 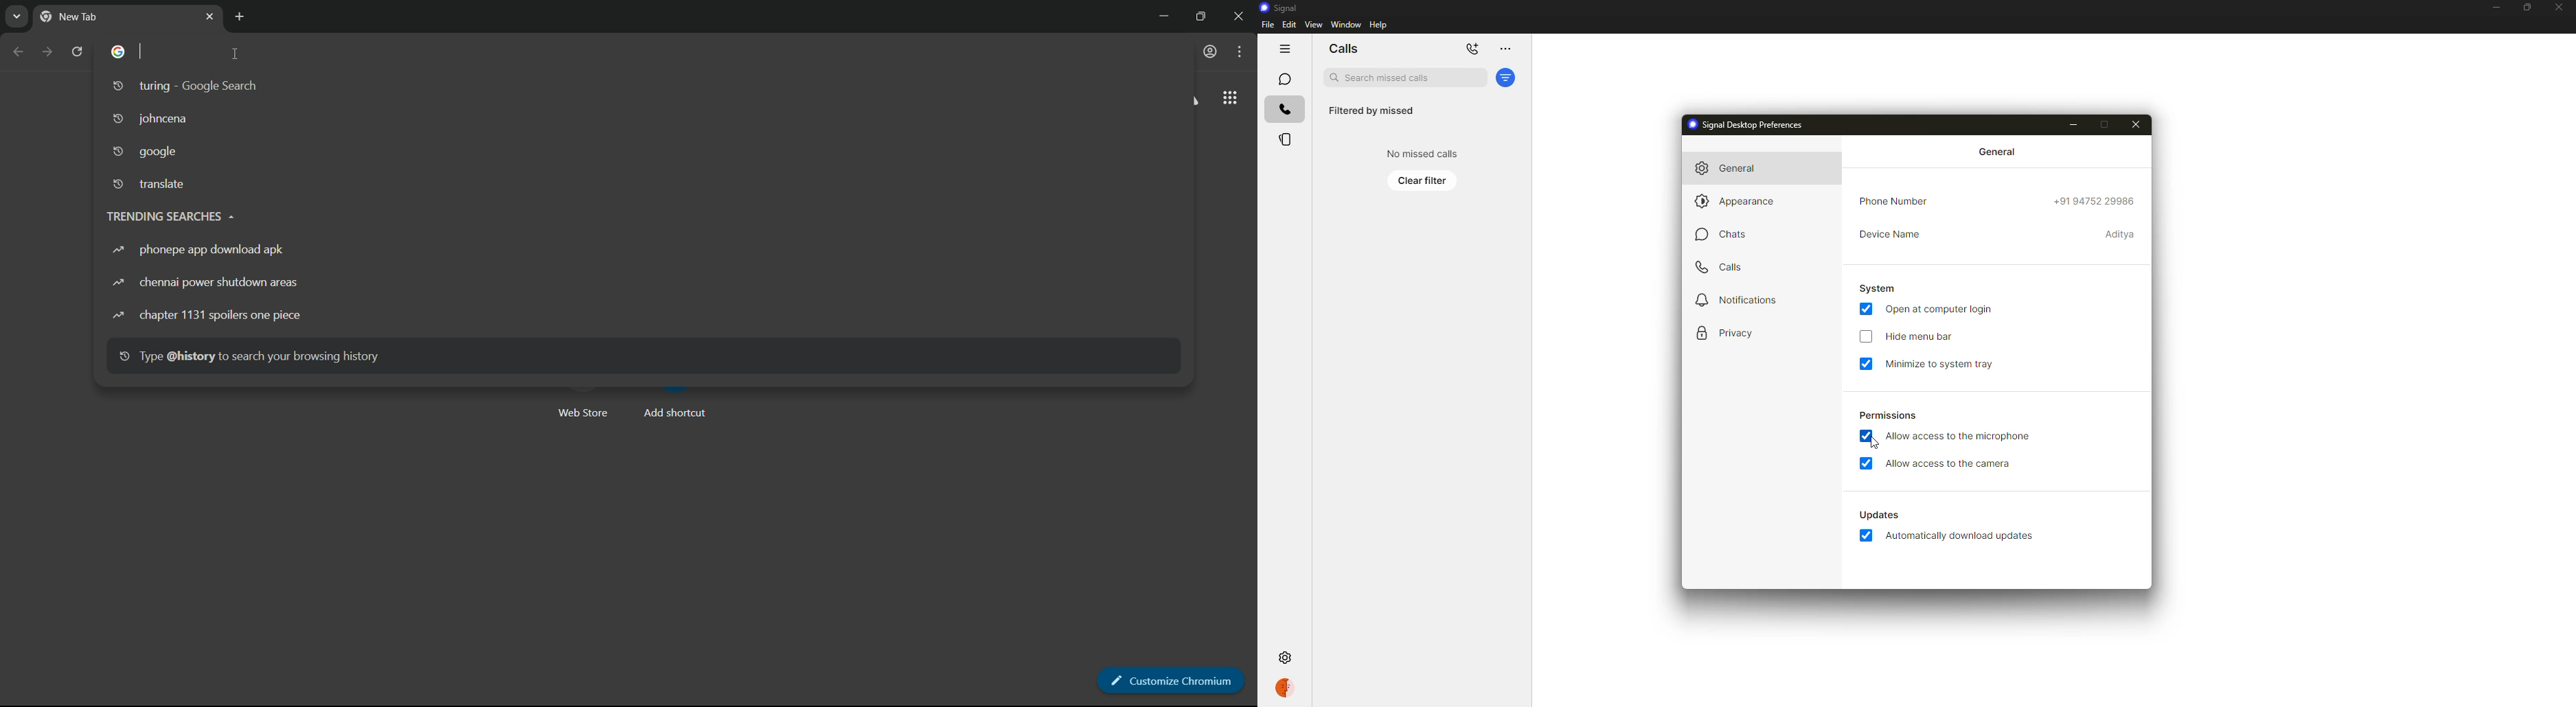 What do you see at coordinates (2121, 233) in the screenshot?
I see `device name` at bounding box center [2121, 233].